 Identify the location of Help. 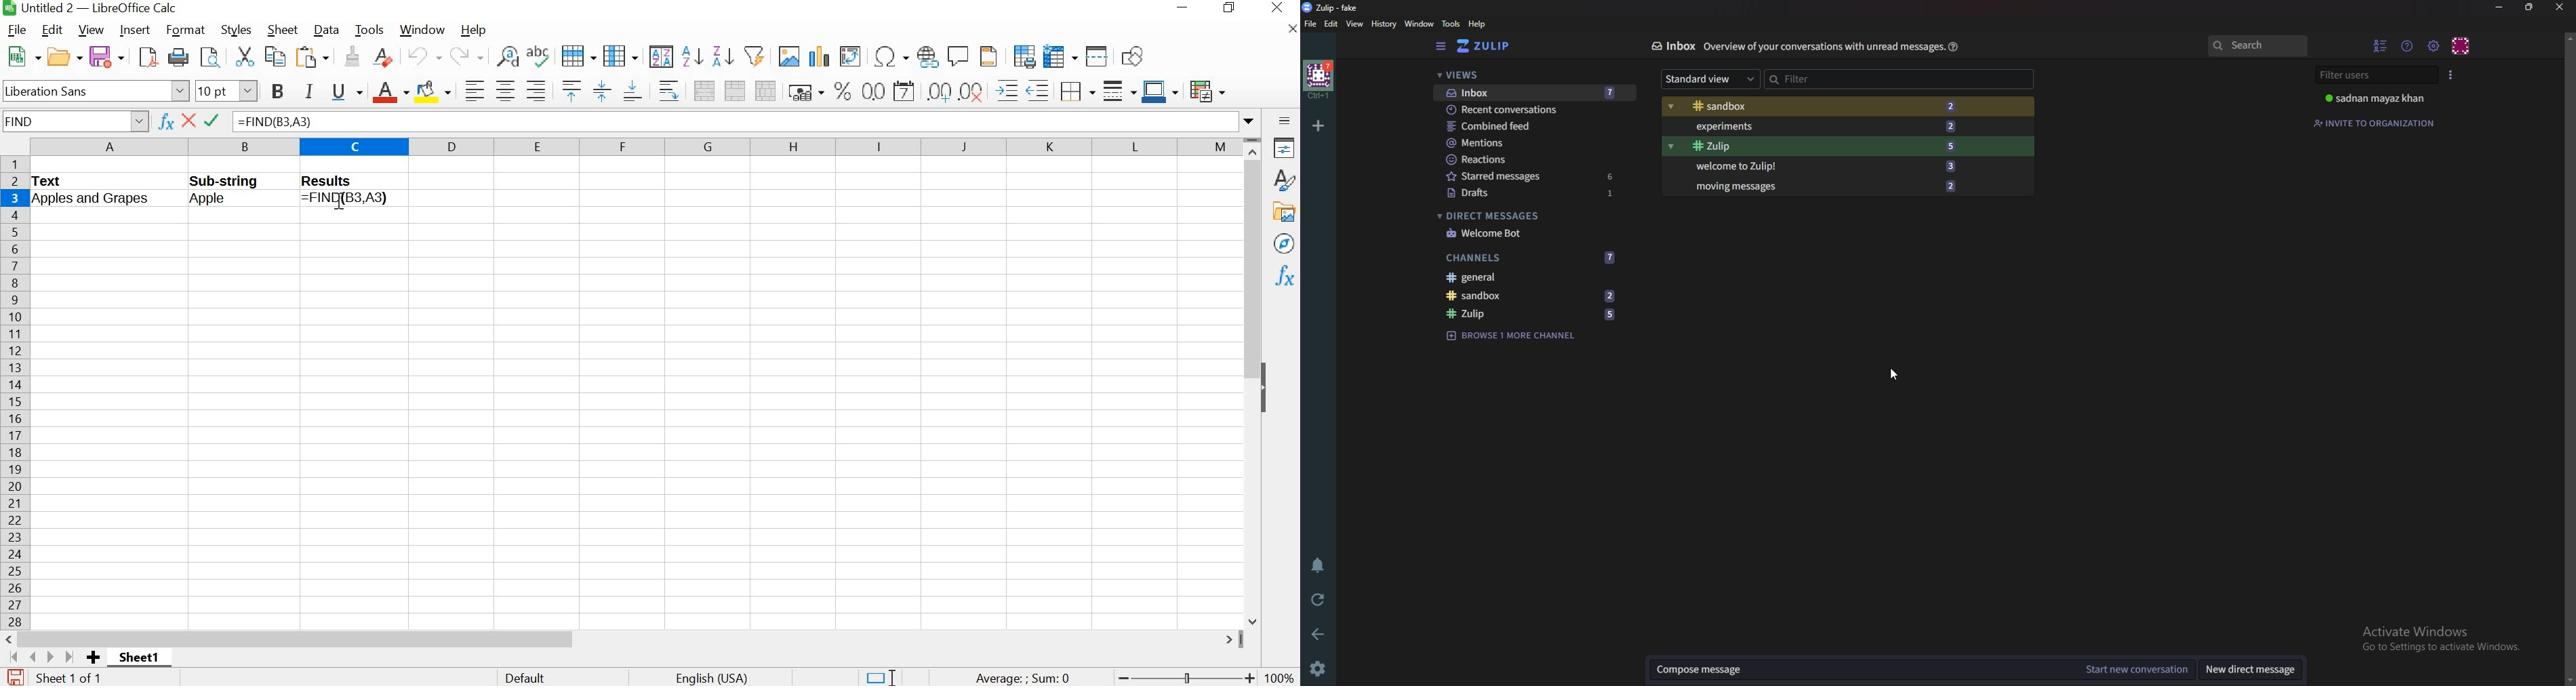
(1954, 48).